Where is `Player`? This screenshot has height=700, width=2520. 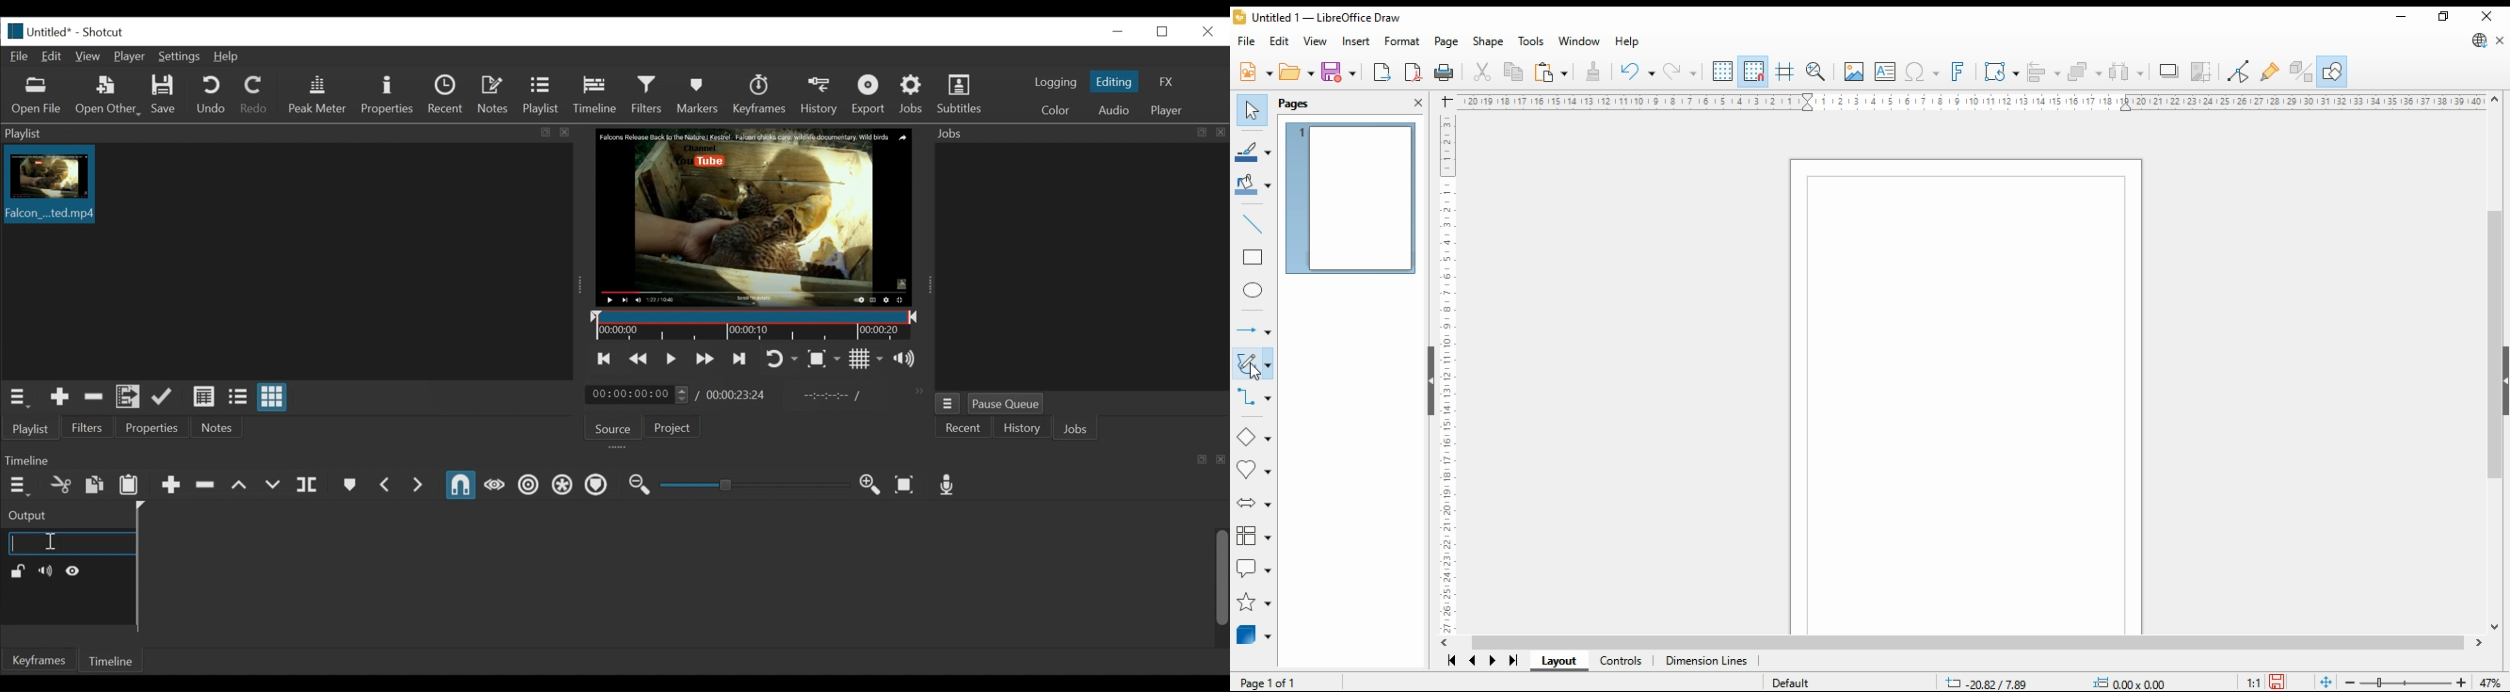 Player is located at coordinates (1167, 110).